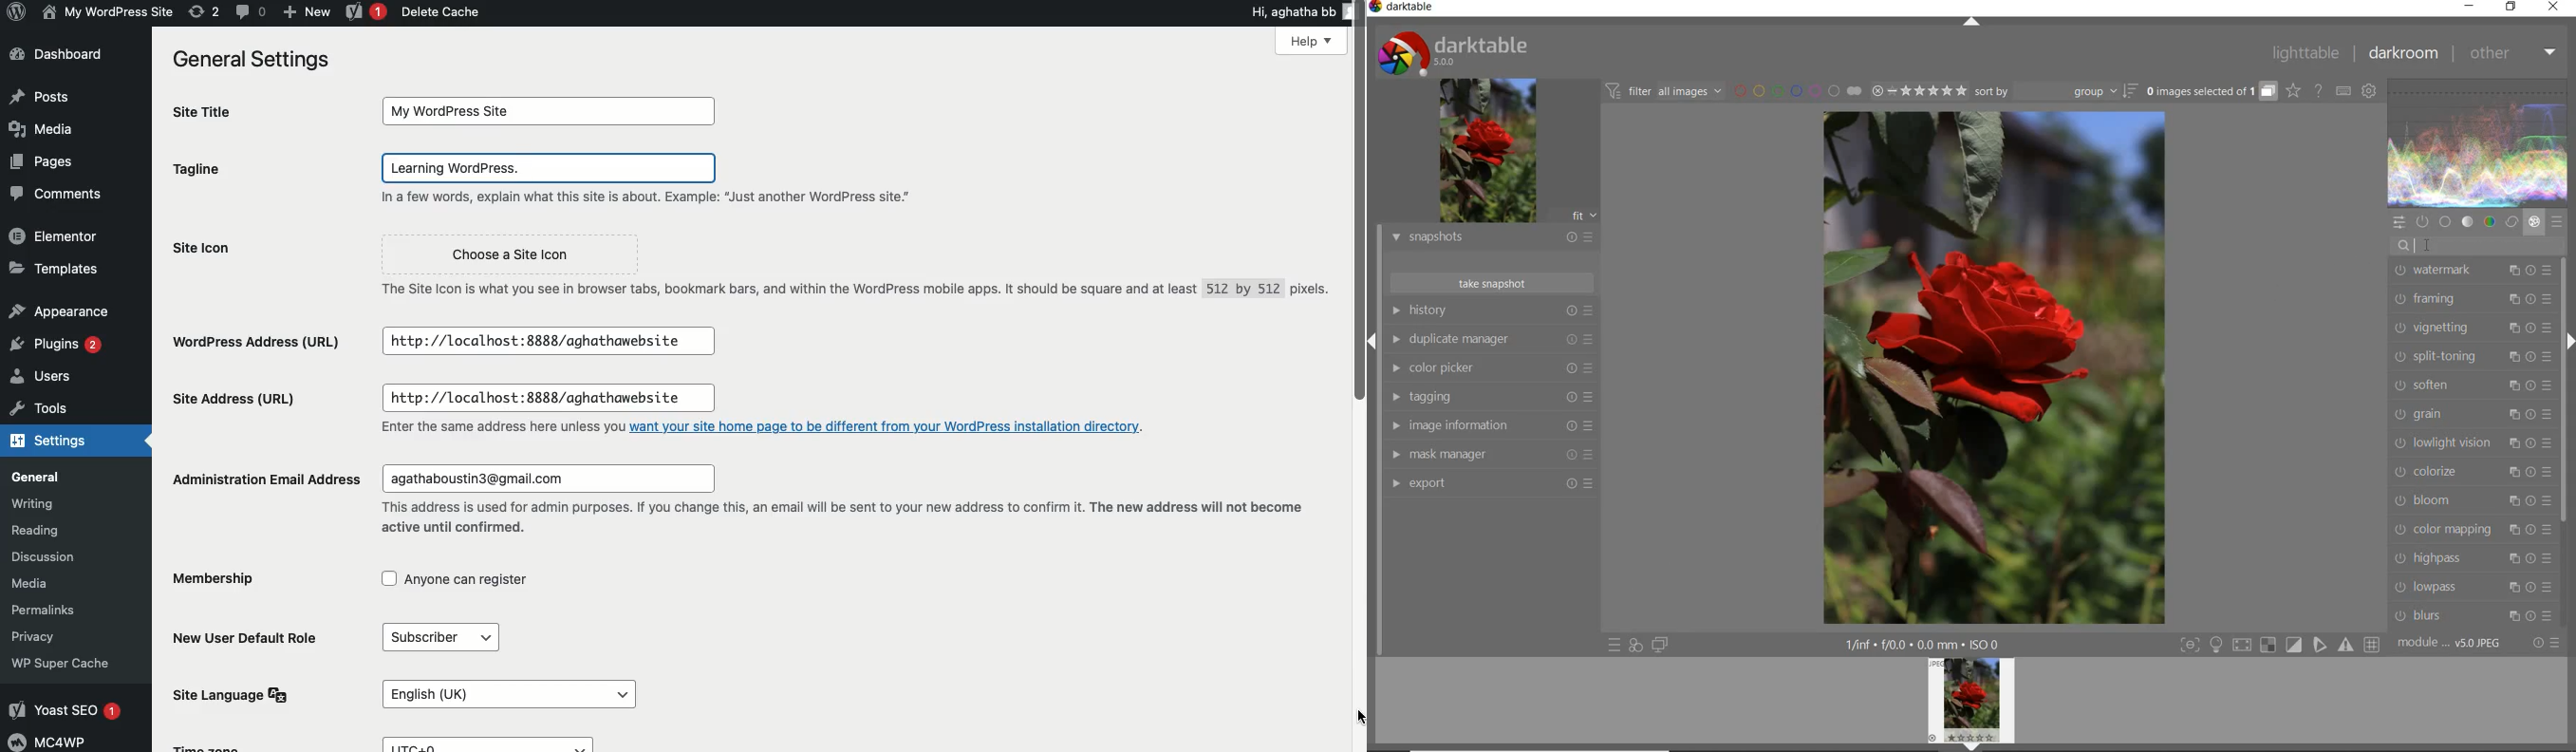 This screenshot has width=2576, height=756. What do you see at coordinates (2479, 141) in the screenshot?
I see `waveform` at bounding box center [2479, 141].